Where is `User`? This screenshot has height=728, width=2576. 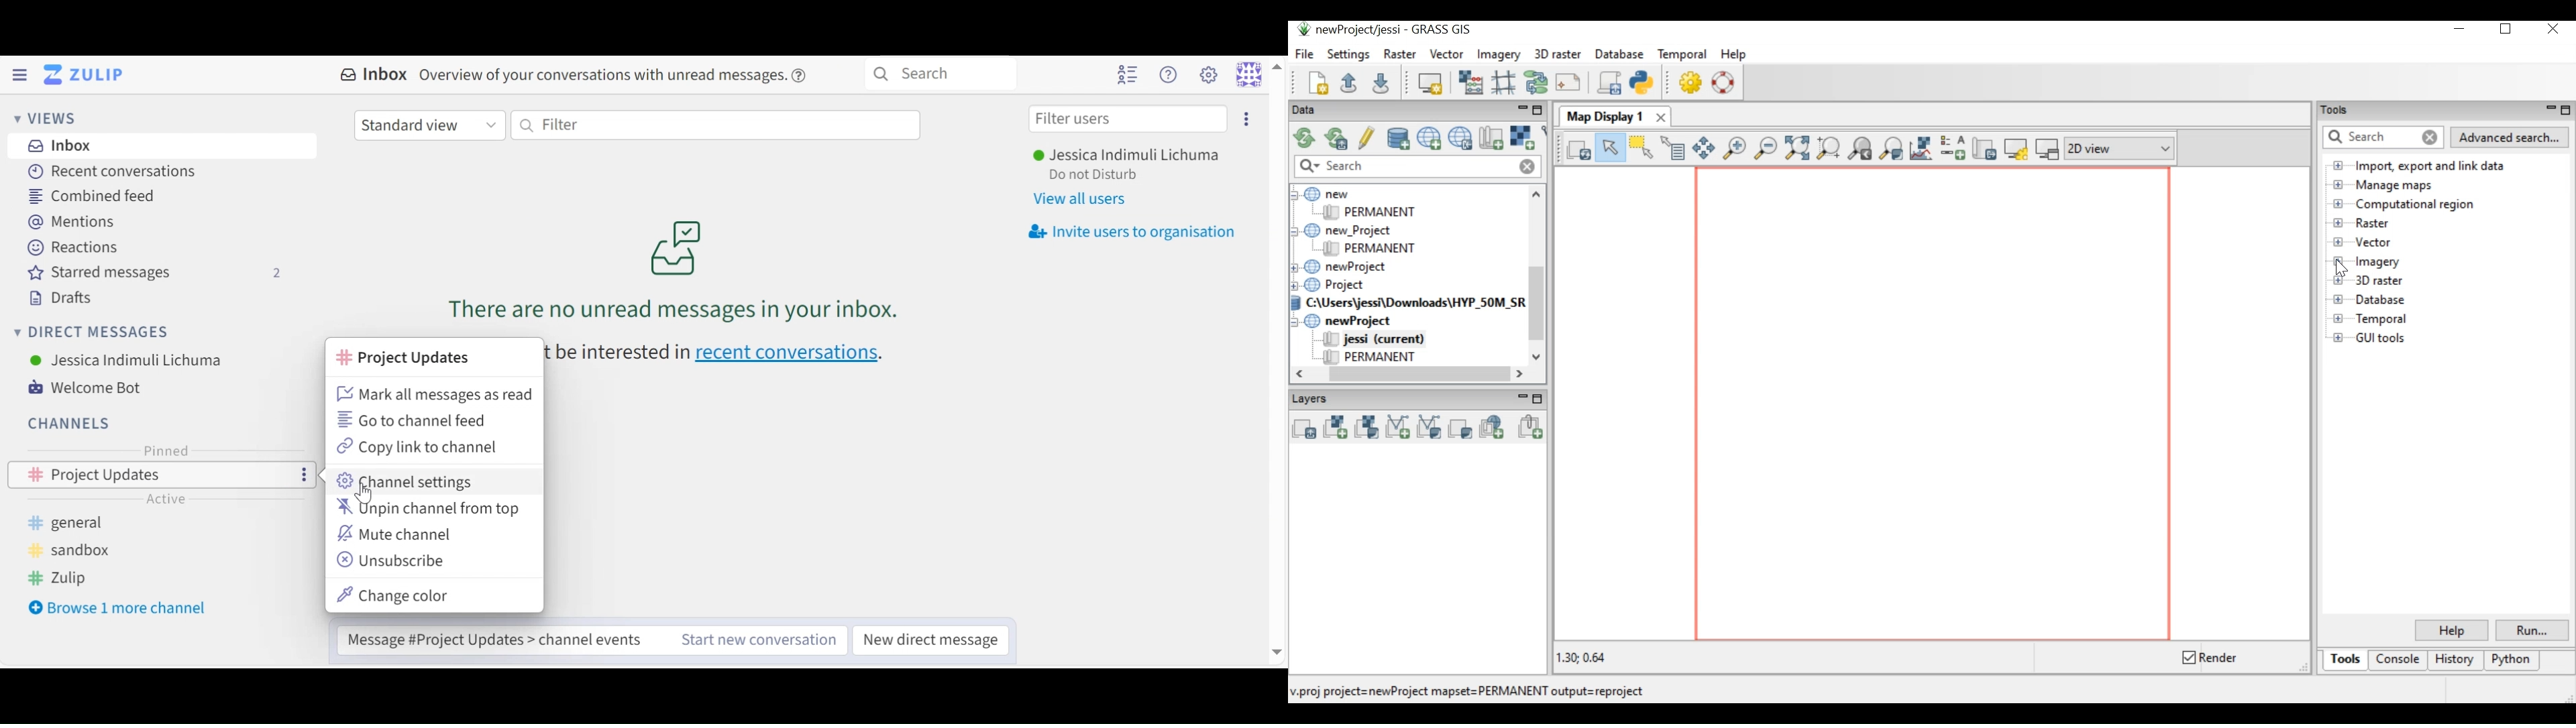 User is located at coordinates (1126, 156).